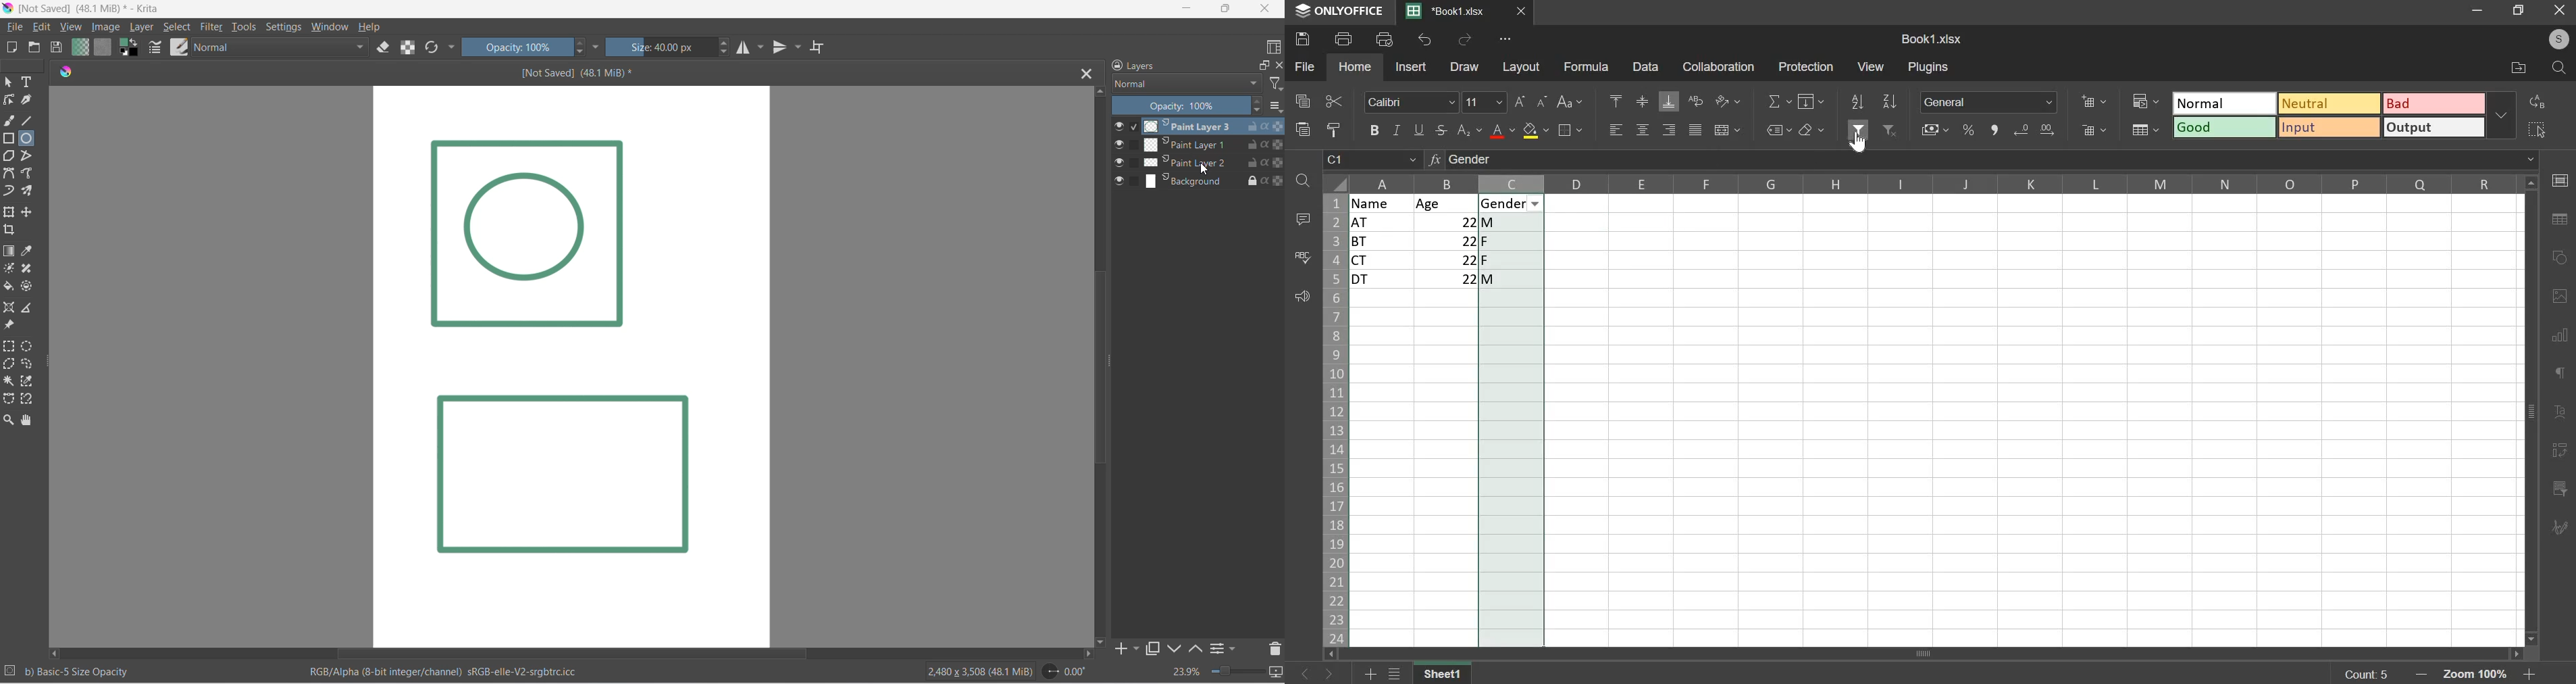  I want to click on zoom tool, so click(9, 420).